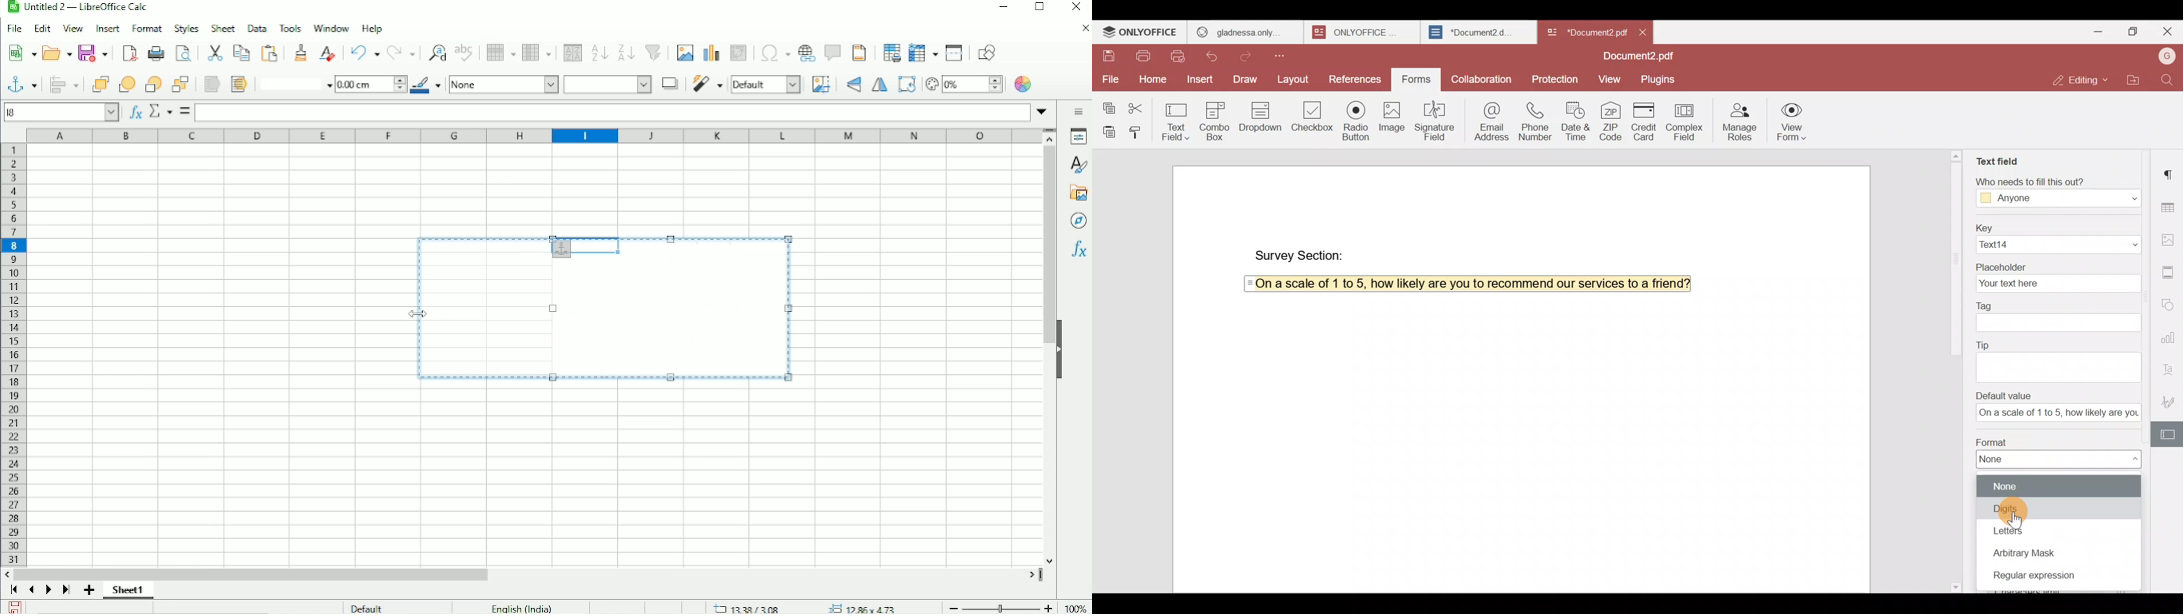  Describe the element at coordinates (148, 29) in the screenshot. I see `Format` at that location.